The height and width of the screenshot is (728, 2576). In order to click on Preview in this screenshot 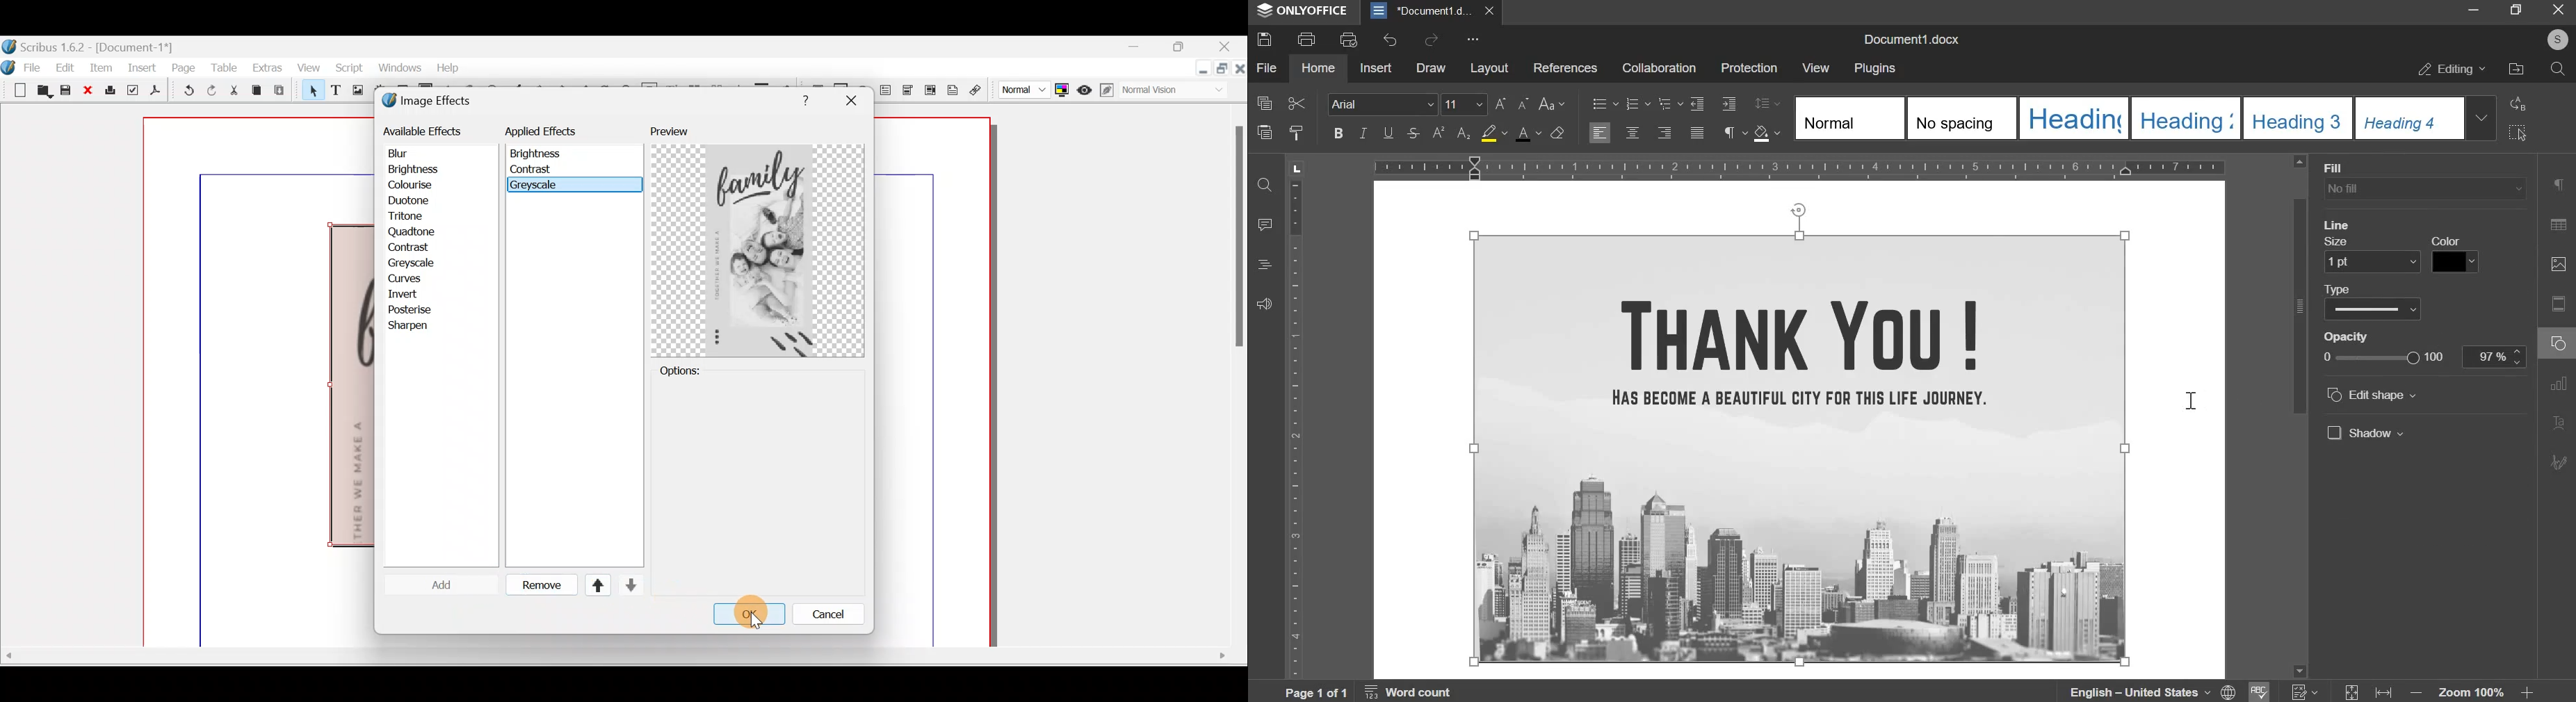, I will do `click(759, 249)`.